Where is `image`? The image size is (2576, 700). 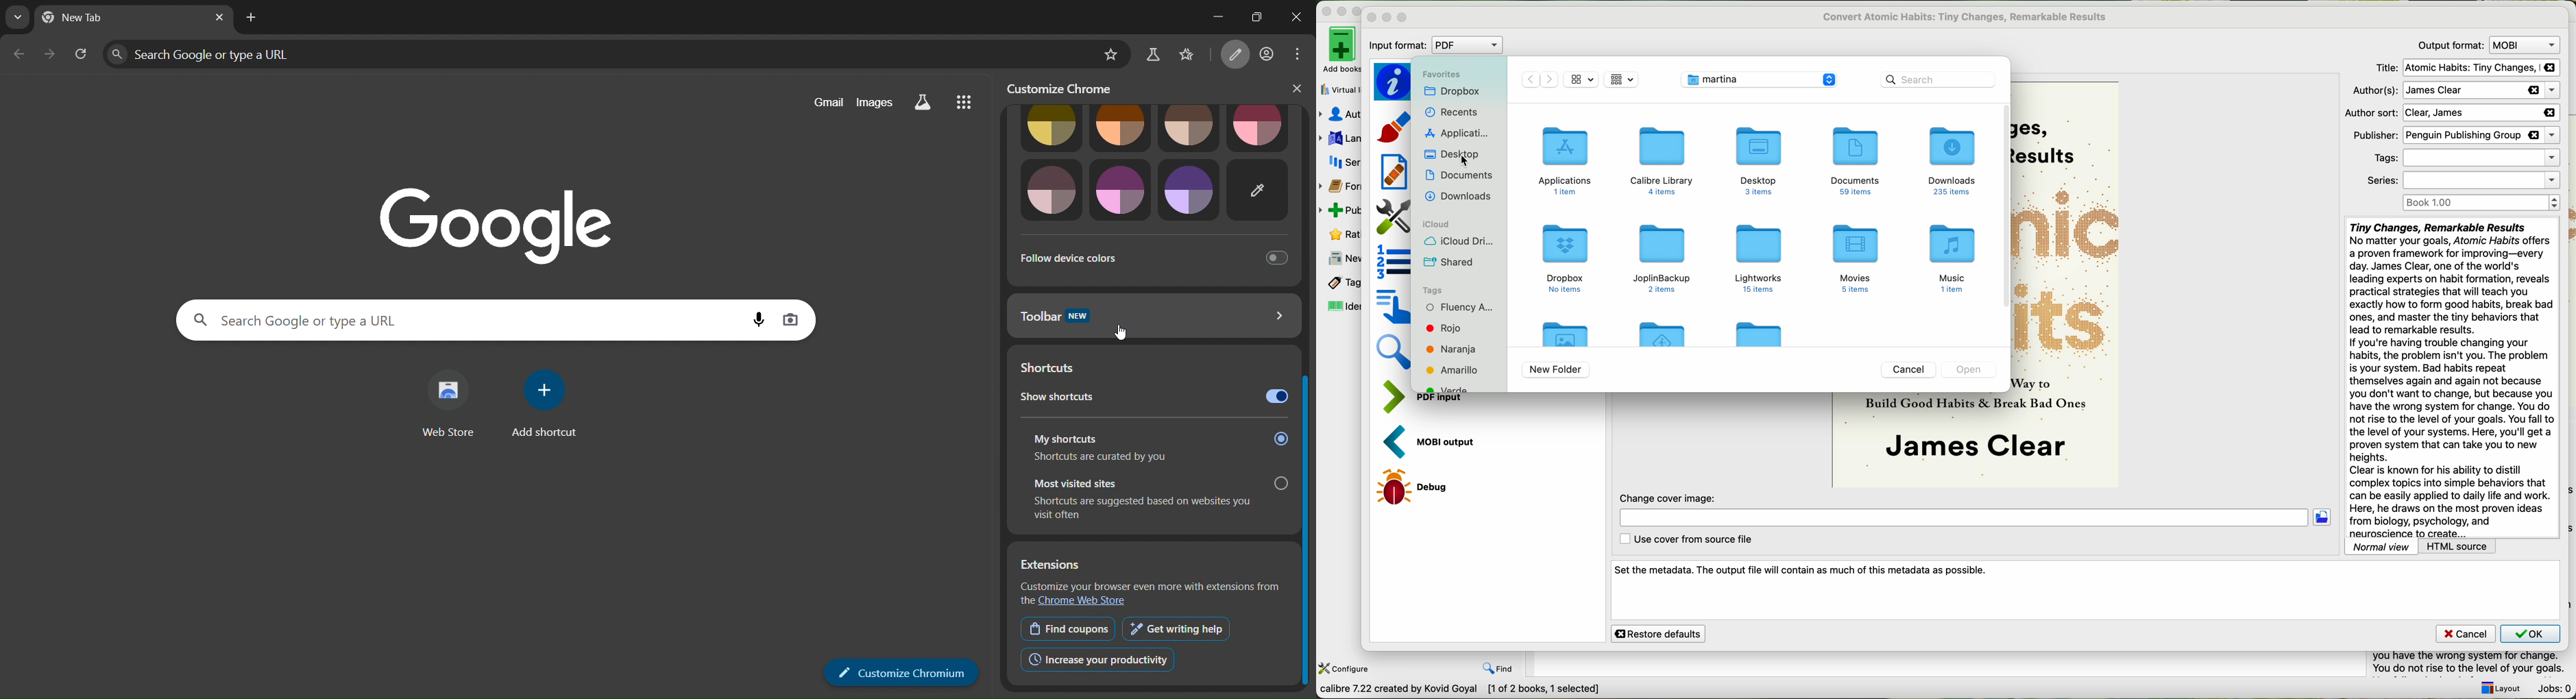 image is located at coordinates (1260, 191).